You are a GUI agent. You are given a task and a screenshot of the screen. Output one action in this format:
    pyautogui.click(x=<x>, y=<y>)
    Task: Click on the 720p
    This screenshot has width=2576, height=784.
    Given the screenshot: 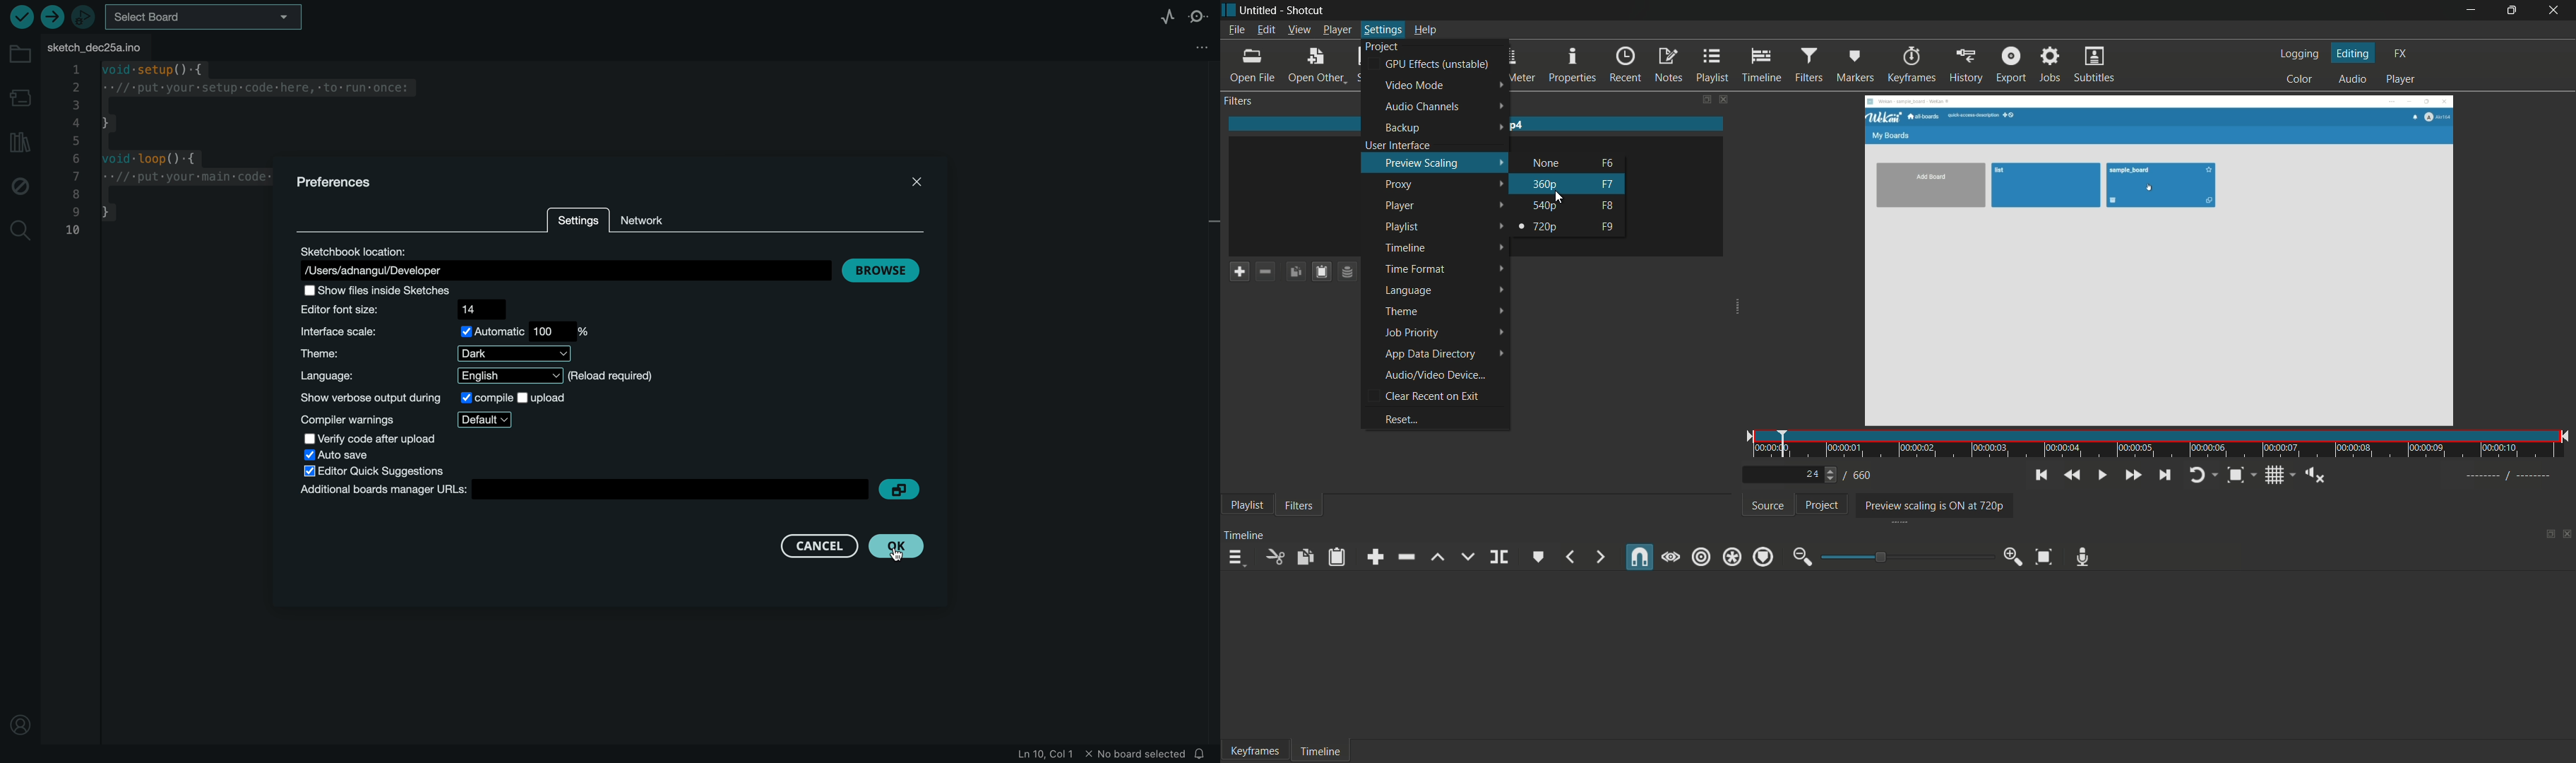 What is the action you would take?
    pyautogui.click(x=1544, y=227)
    